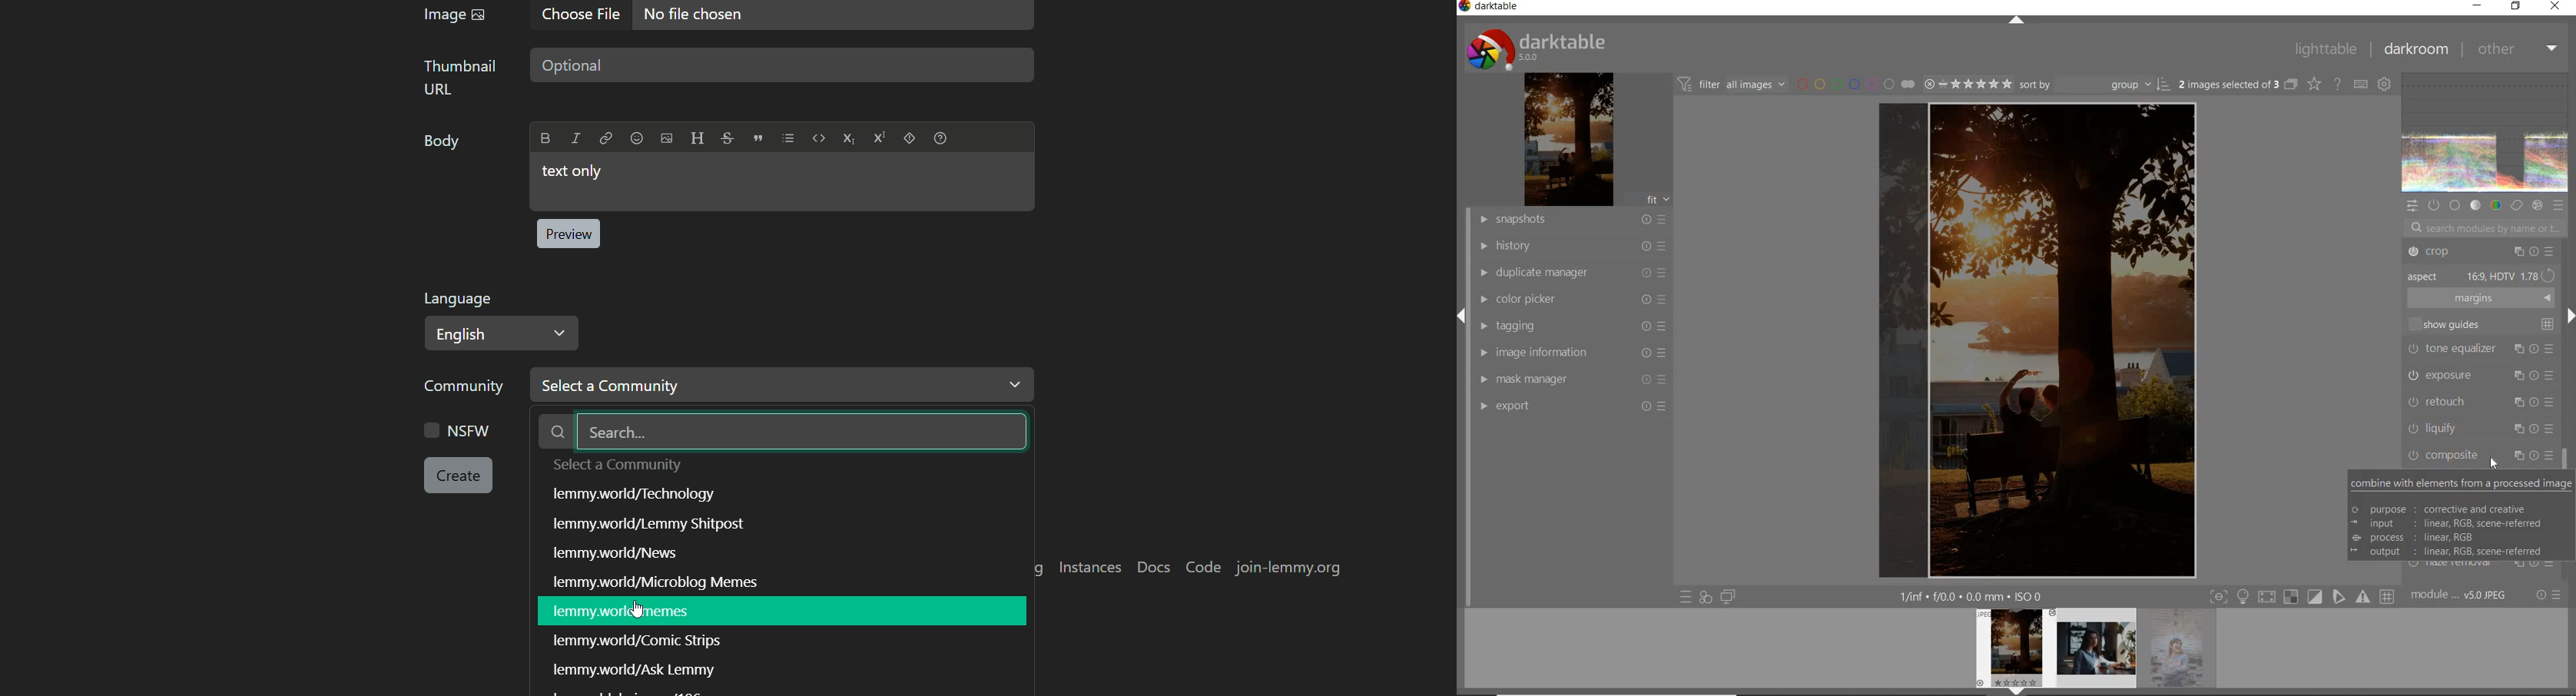 Image resolution: width=2576 pixels, height=700 pixels. What do you see at coordinates (2337, 83) in the screenshot?
I see `enable for online help` at bounding box center [2337, 83].